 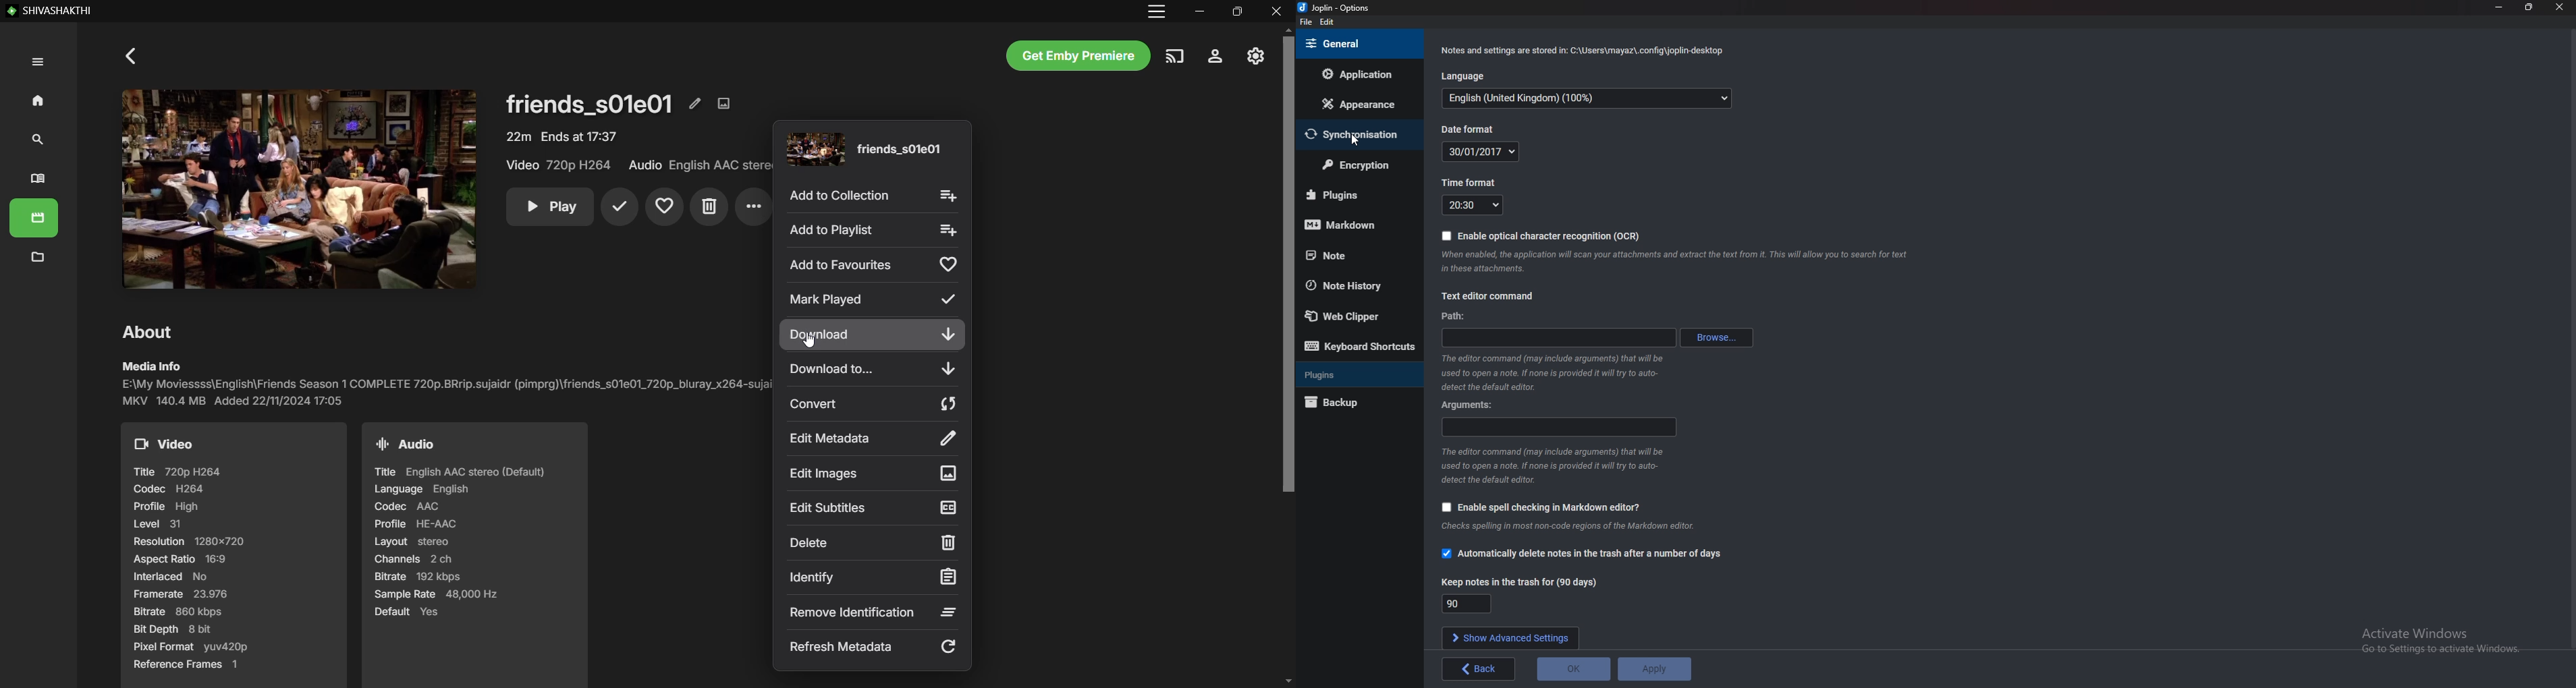 What do you see at coordinates (2499, 7) in the screenshot?
I see `Minimize` at bounding box center [2499, 7].